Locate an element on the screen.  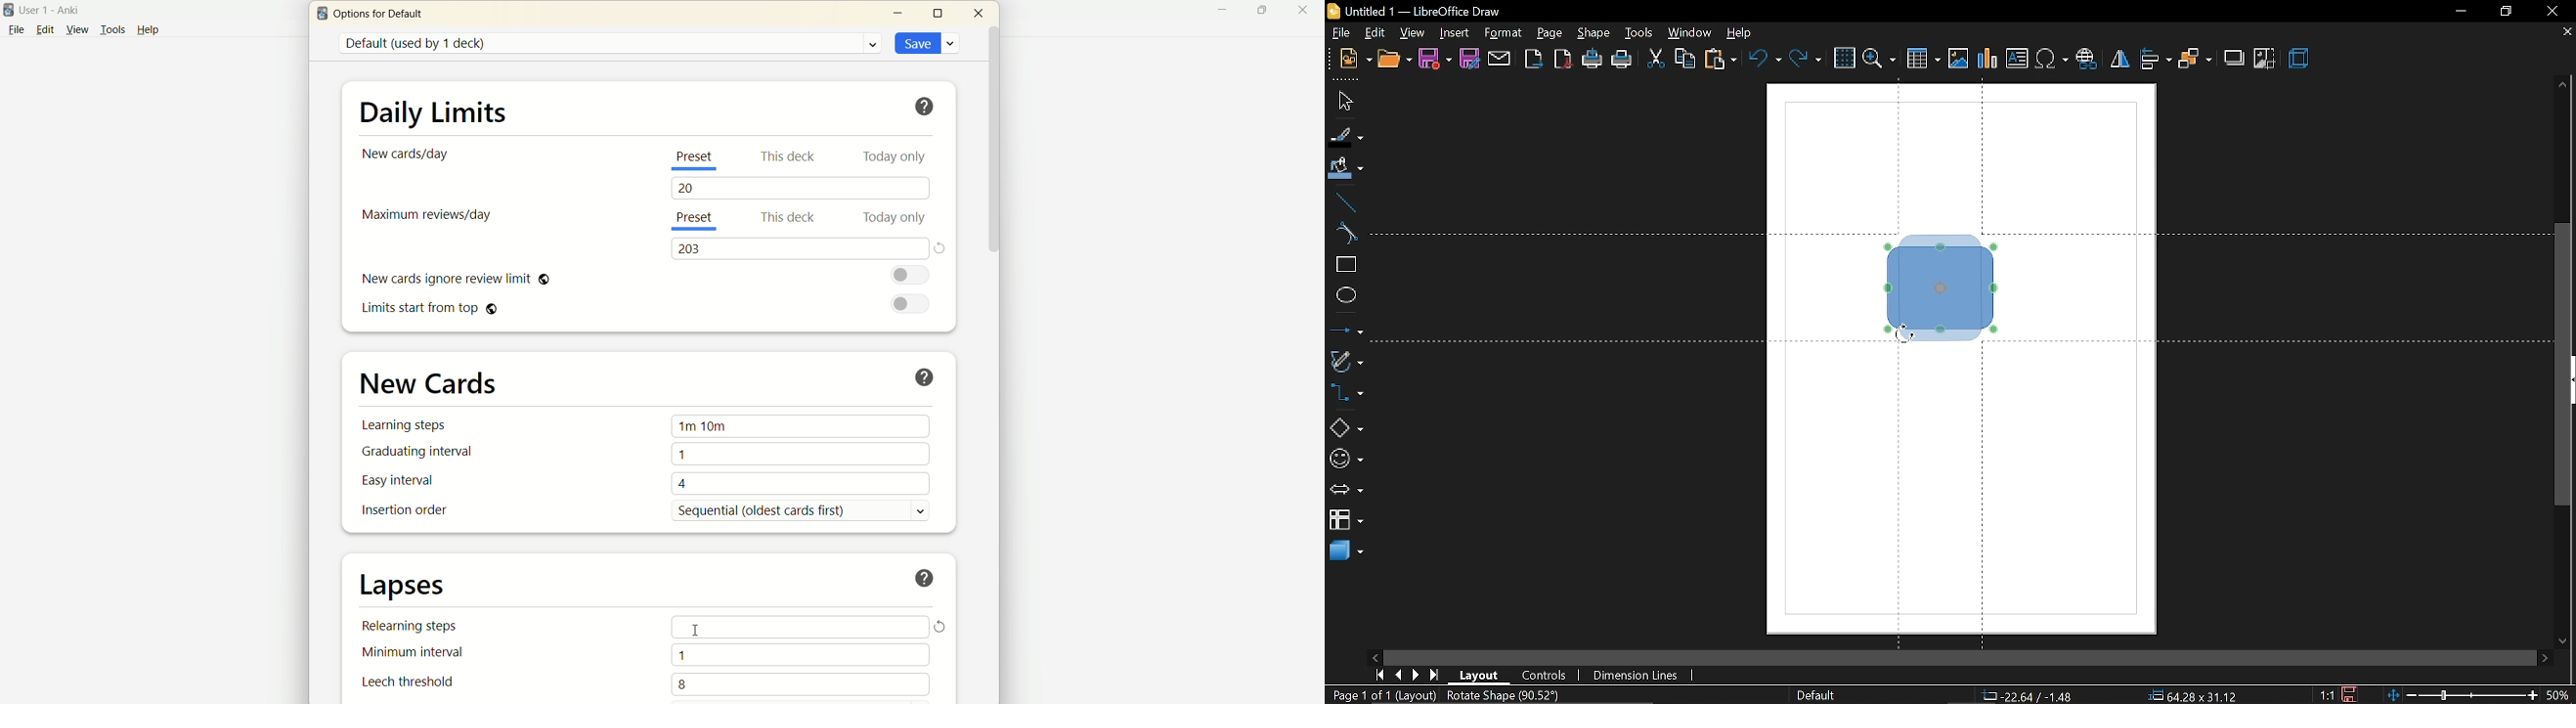
new card ignore review limit is located at coordinates (454, 280).